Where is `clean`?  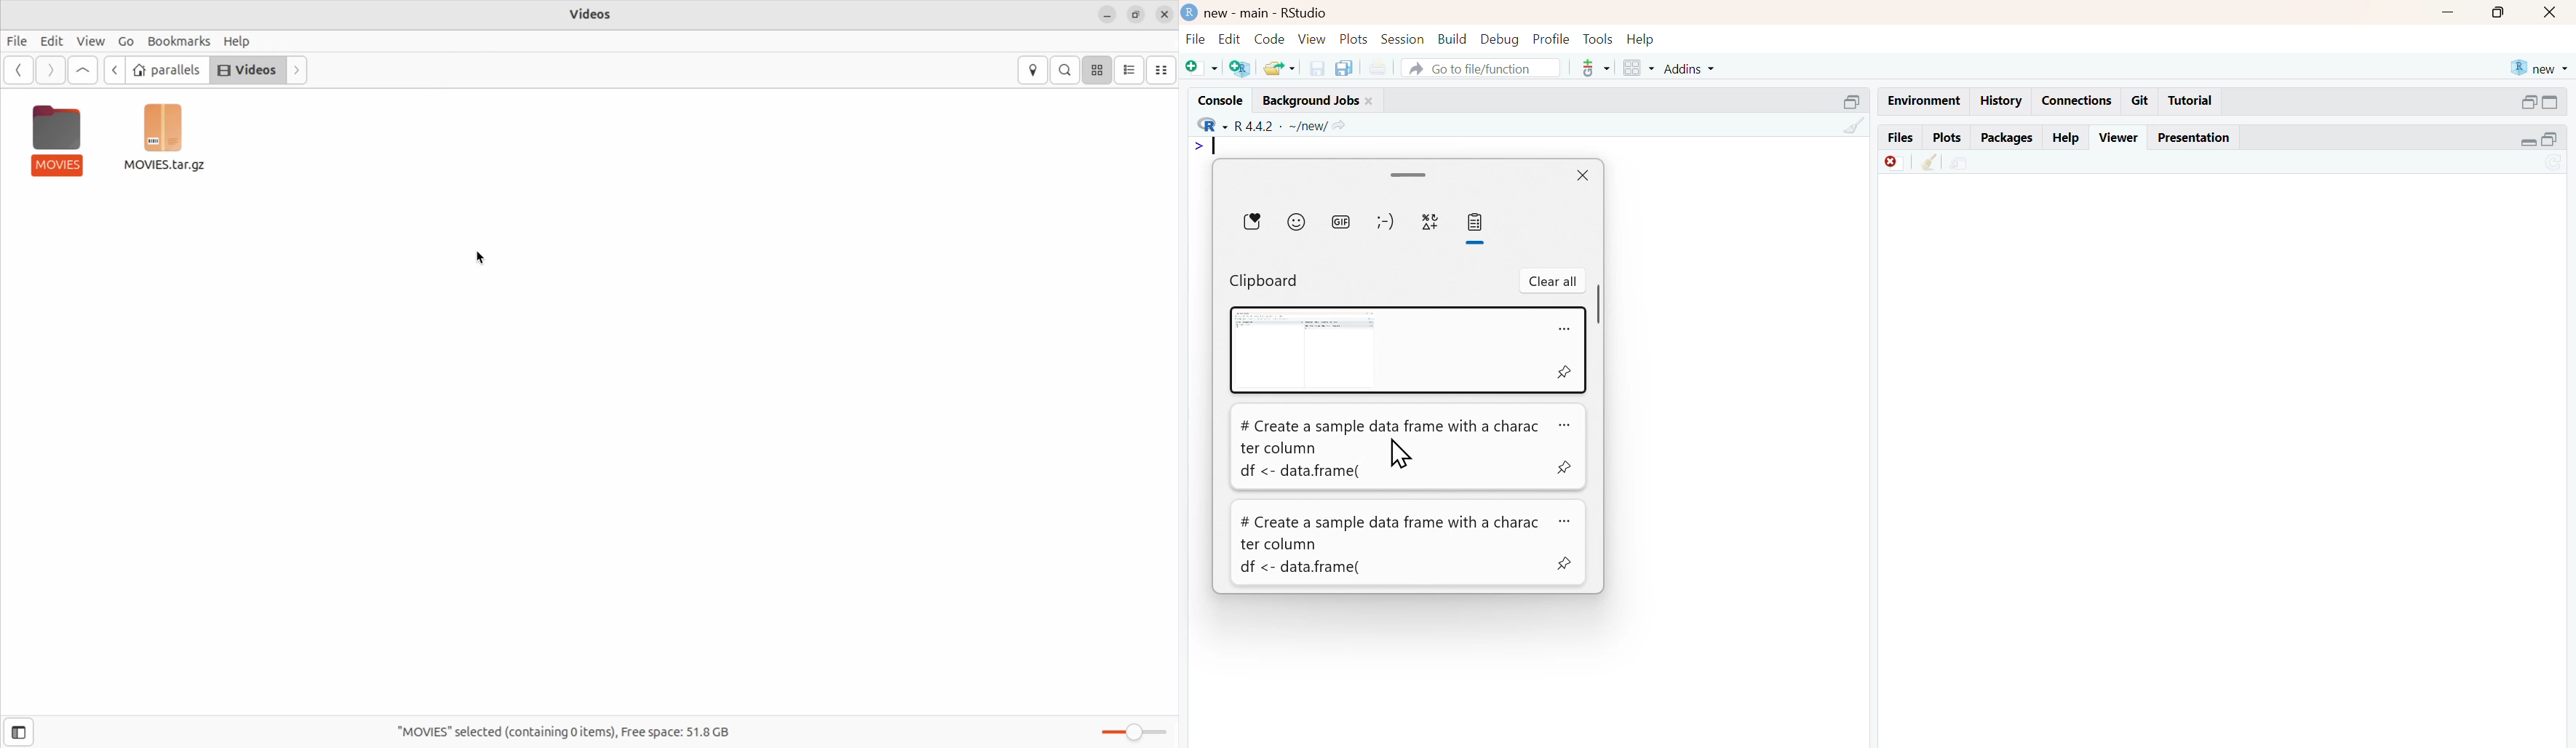 clean is located at coordinates (1856, 126).